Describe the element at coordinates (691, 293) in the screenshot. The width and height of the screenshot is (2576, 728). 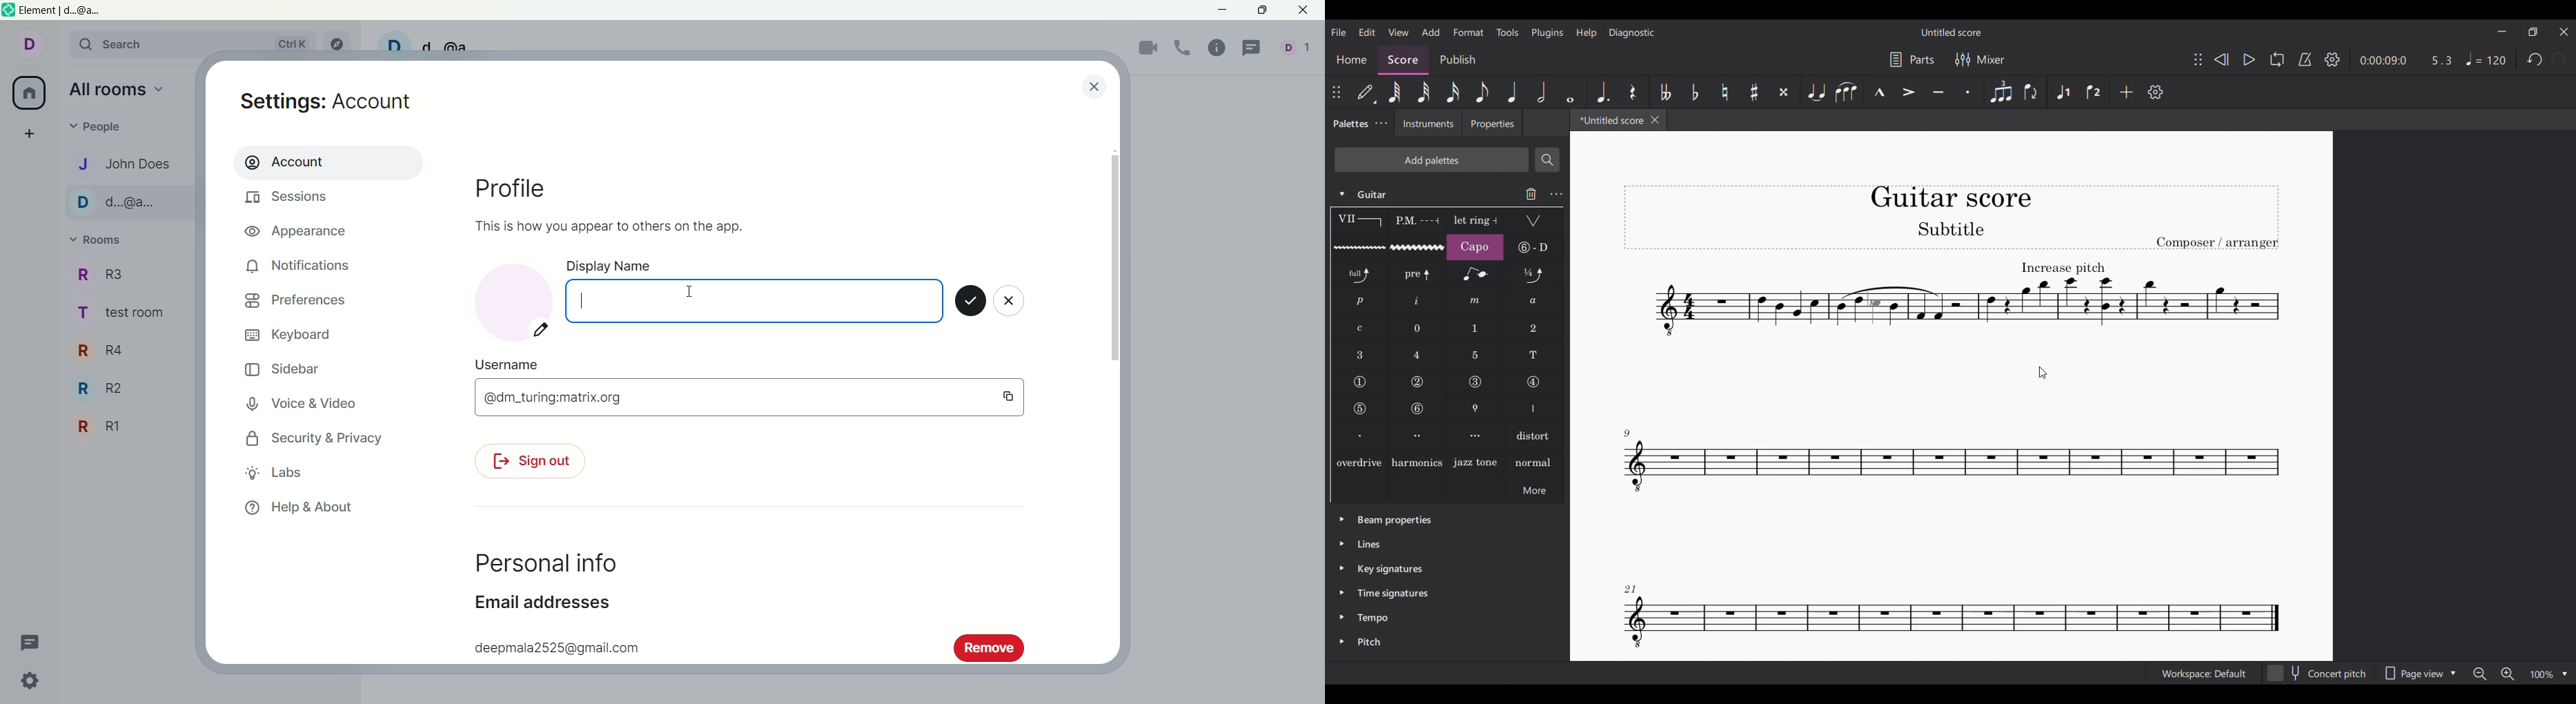
I see `mouse cursor` at that location.